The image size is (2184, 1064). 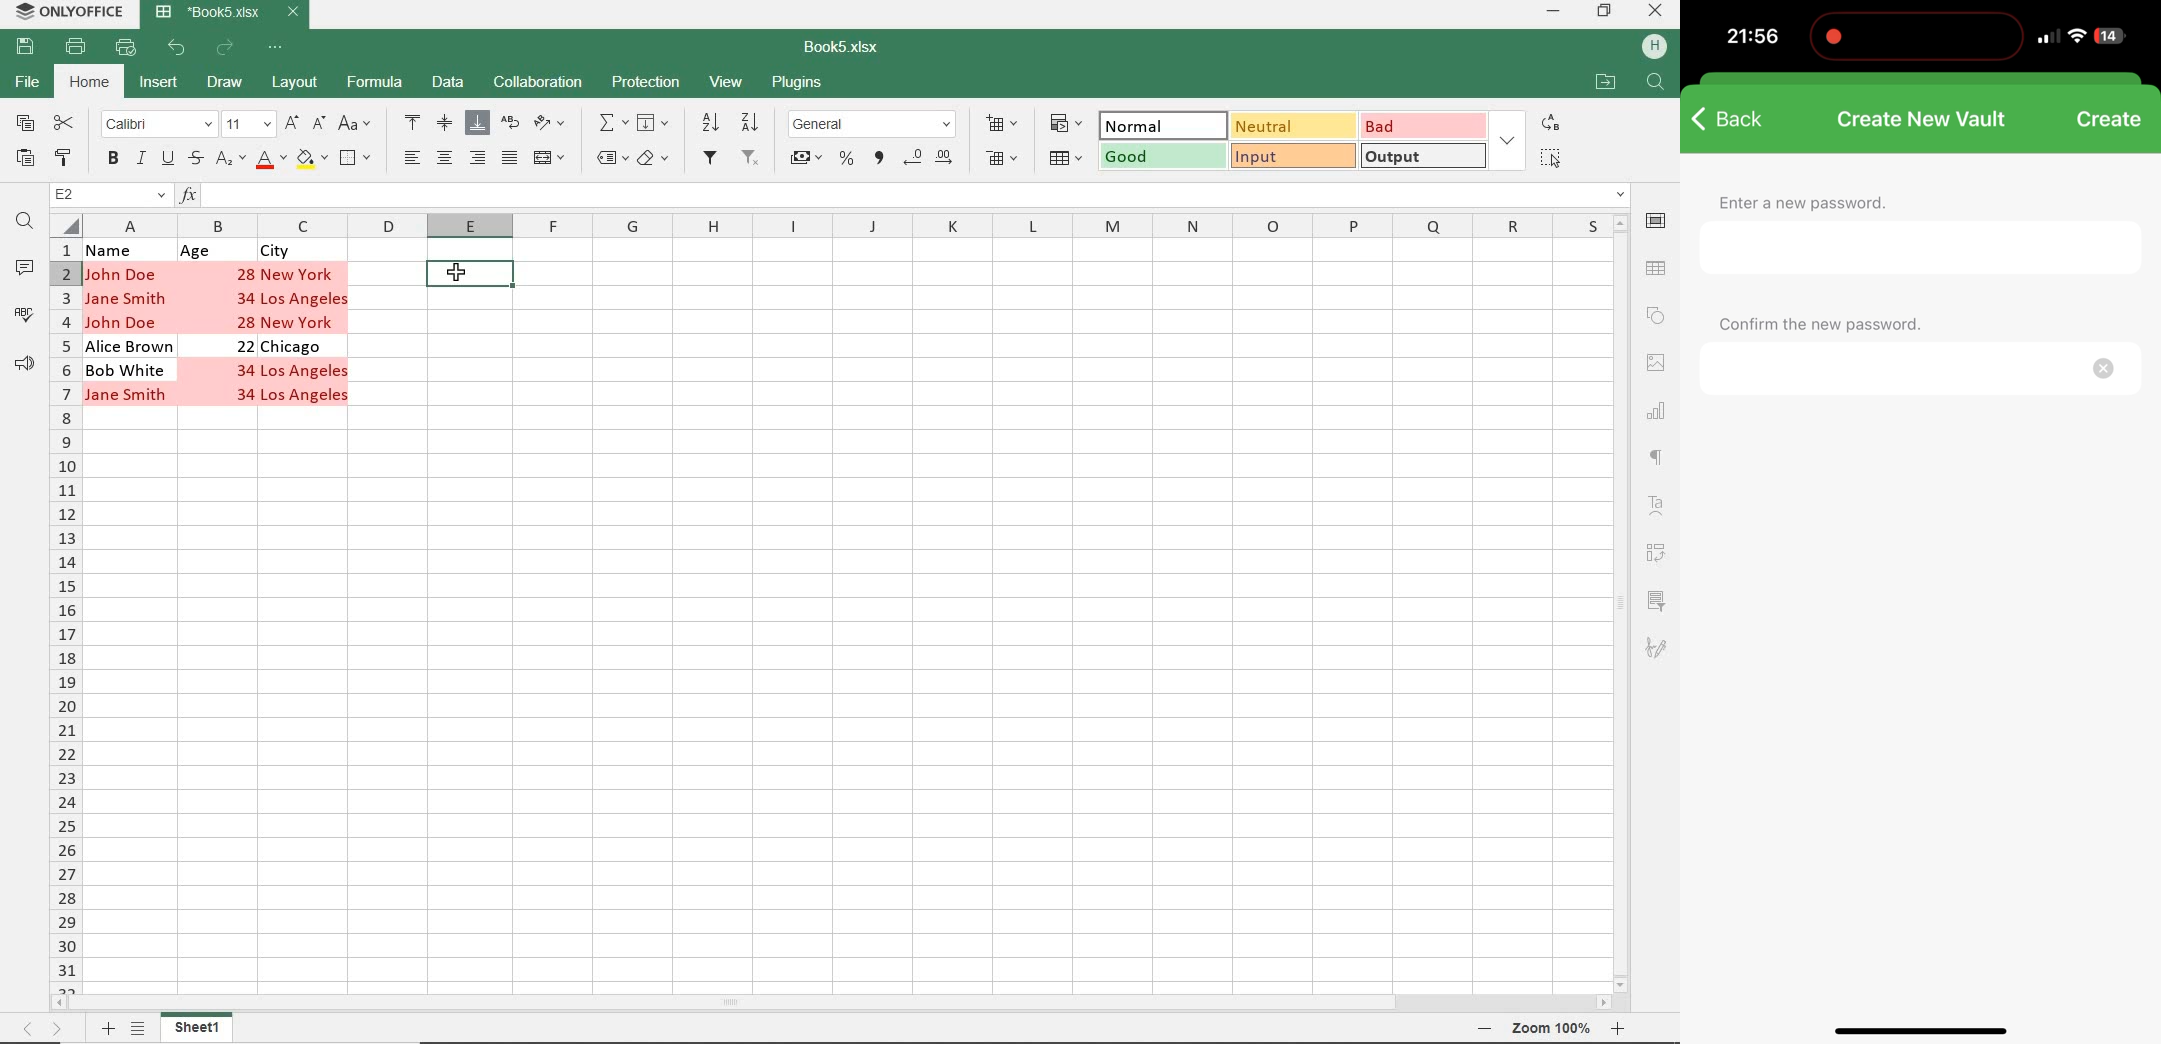 I want to click on COMMA STYLE, so click(x=879, y=157).